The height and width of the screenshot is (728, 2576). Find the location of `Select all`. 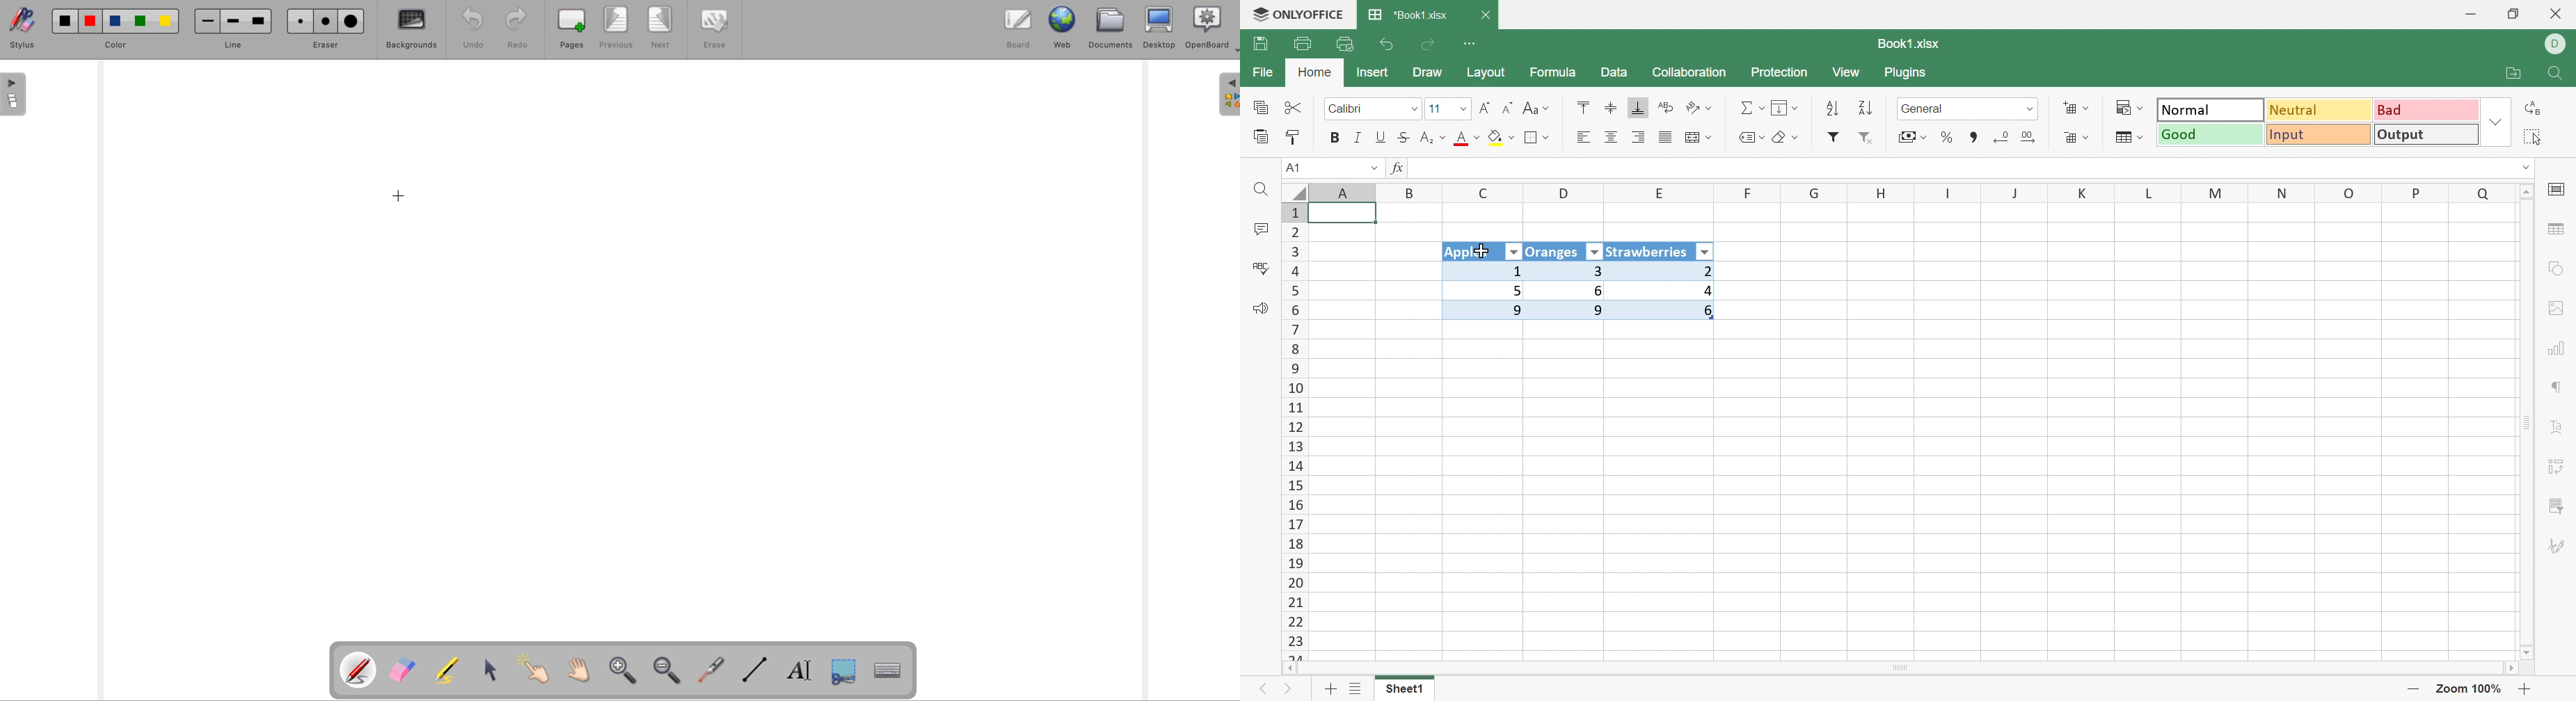

Select all is located at coordinates (2538, 137).